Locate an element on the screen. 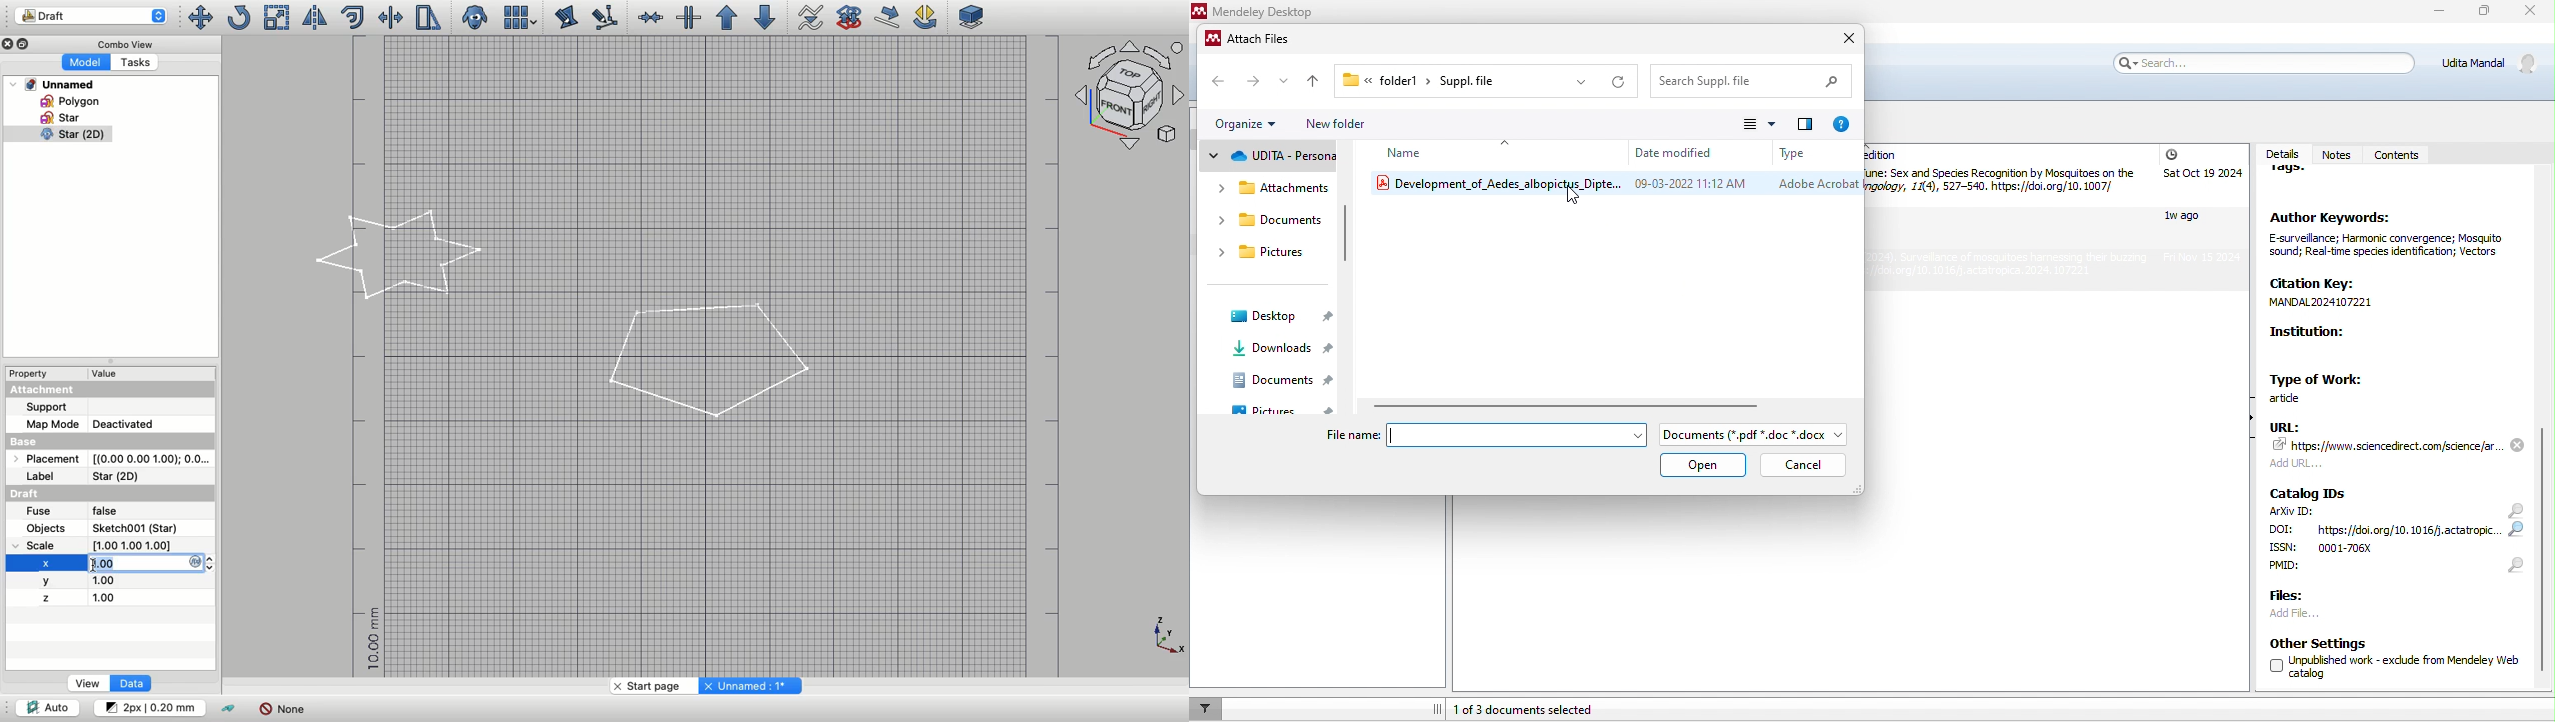  minimize is located at coordinates (2436, 13).